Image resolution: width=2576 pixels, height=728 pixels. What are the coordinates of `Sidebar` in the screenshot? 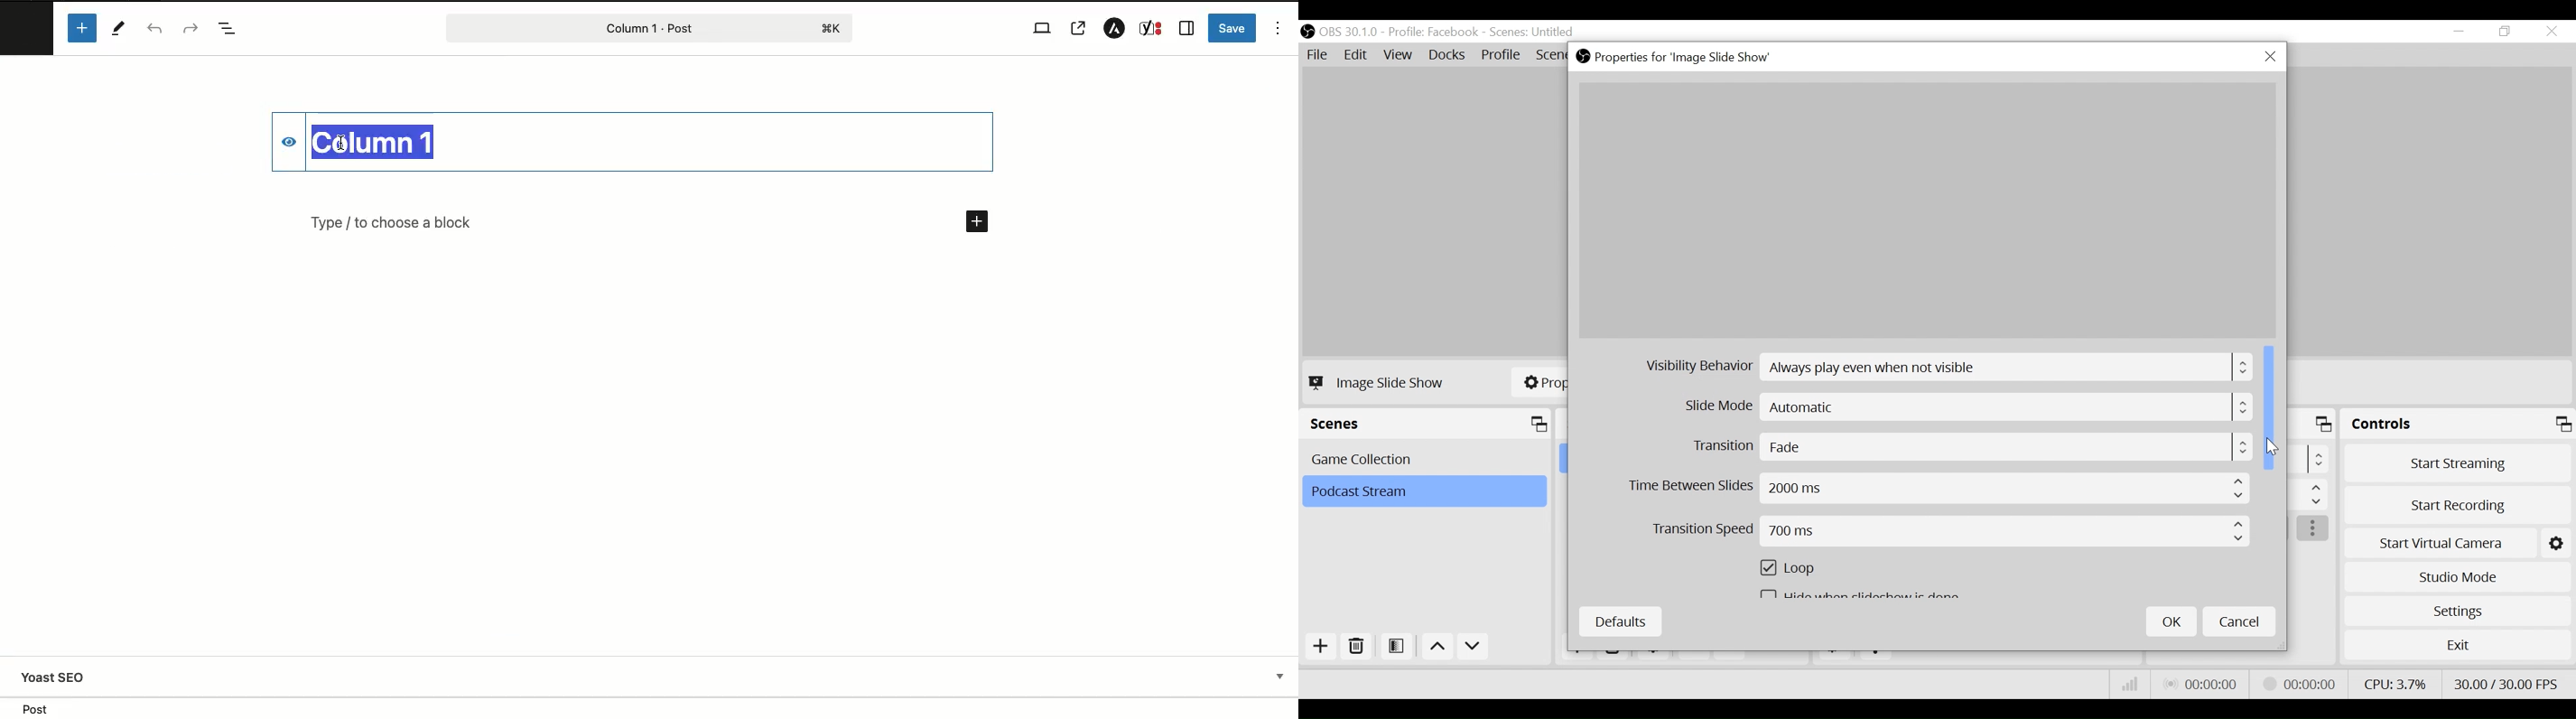 It's located at (1187, 28).